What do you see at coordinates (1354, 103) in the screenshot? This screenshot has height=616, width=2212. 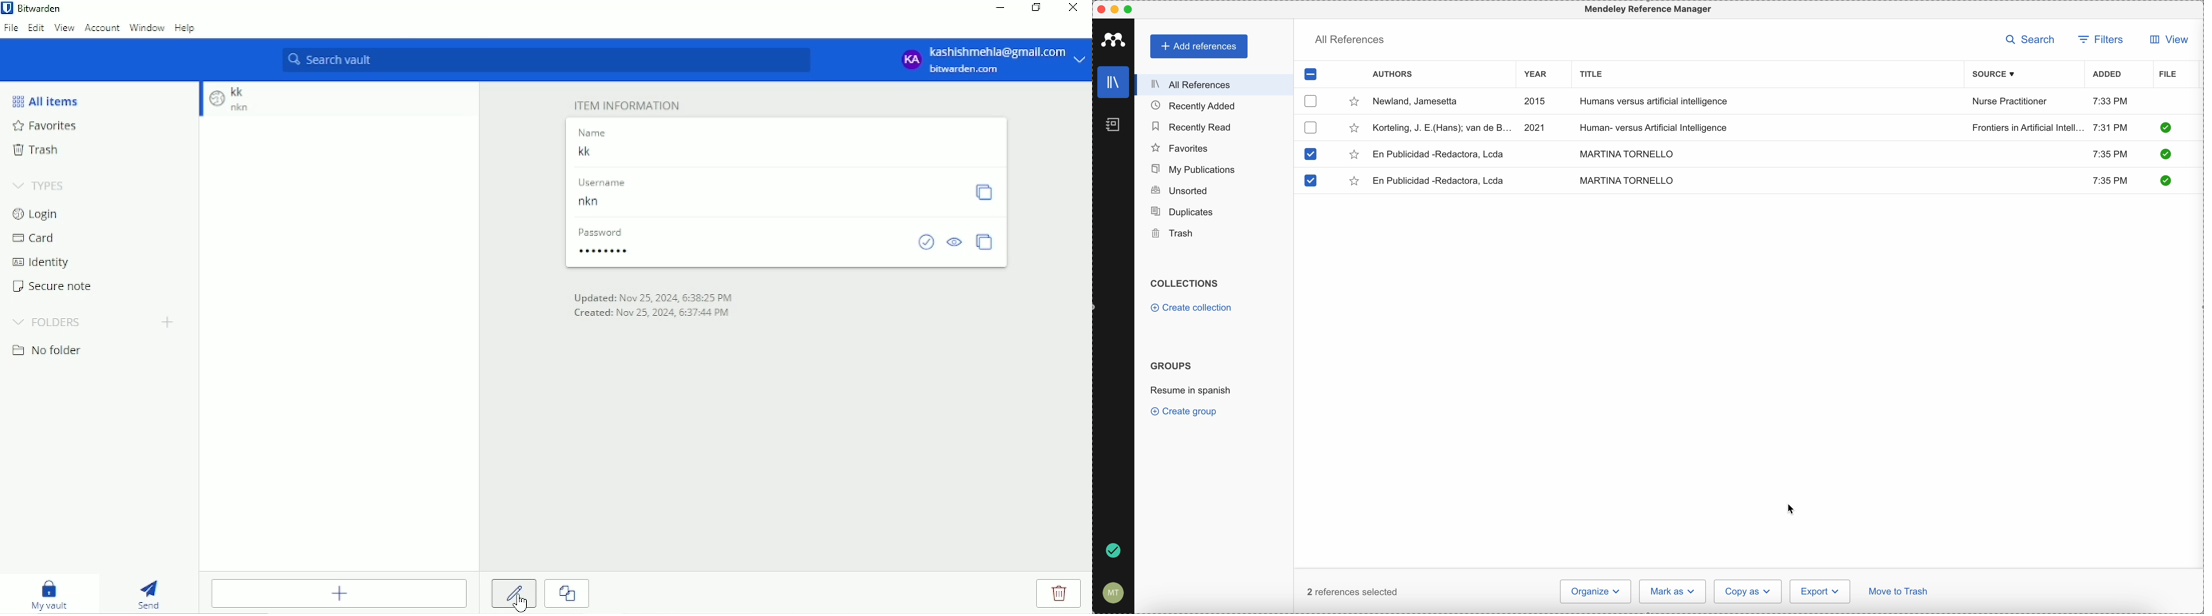 I see `favorite` at bounding box center [1354, 103].